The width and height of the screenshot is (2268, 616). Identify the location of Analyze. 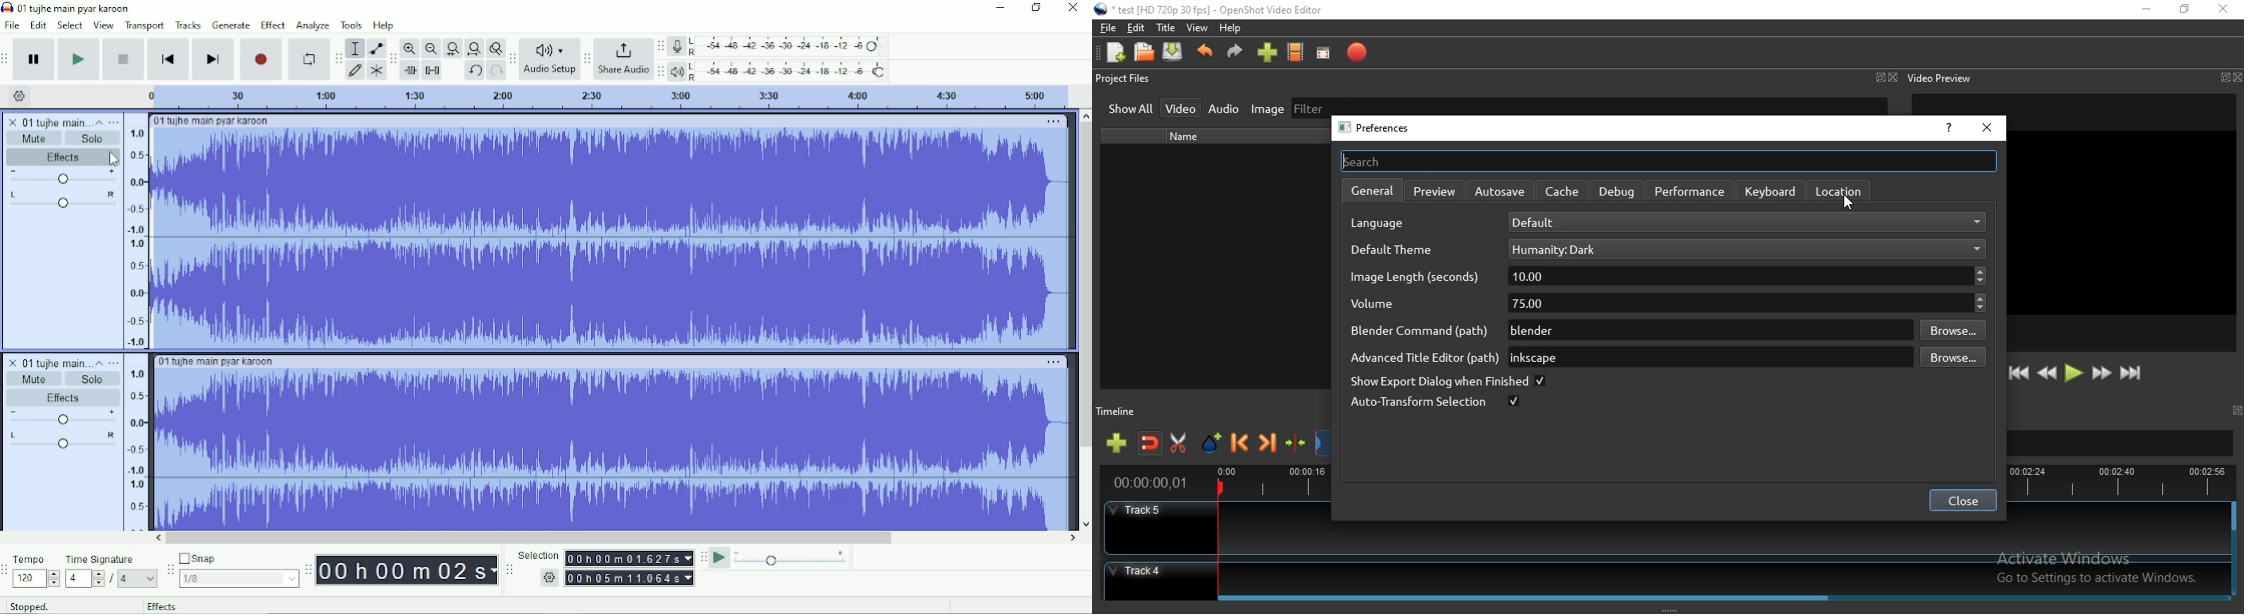
(313, 25).